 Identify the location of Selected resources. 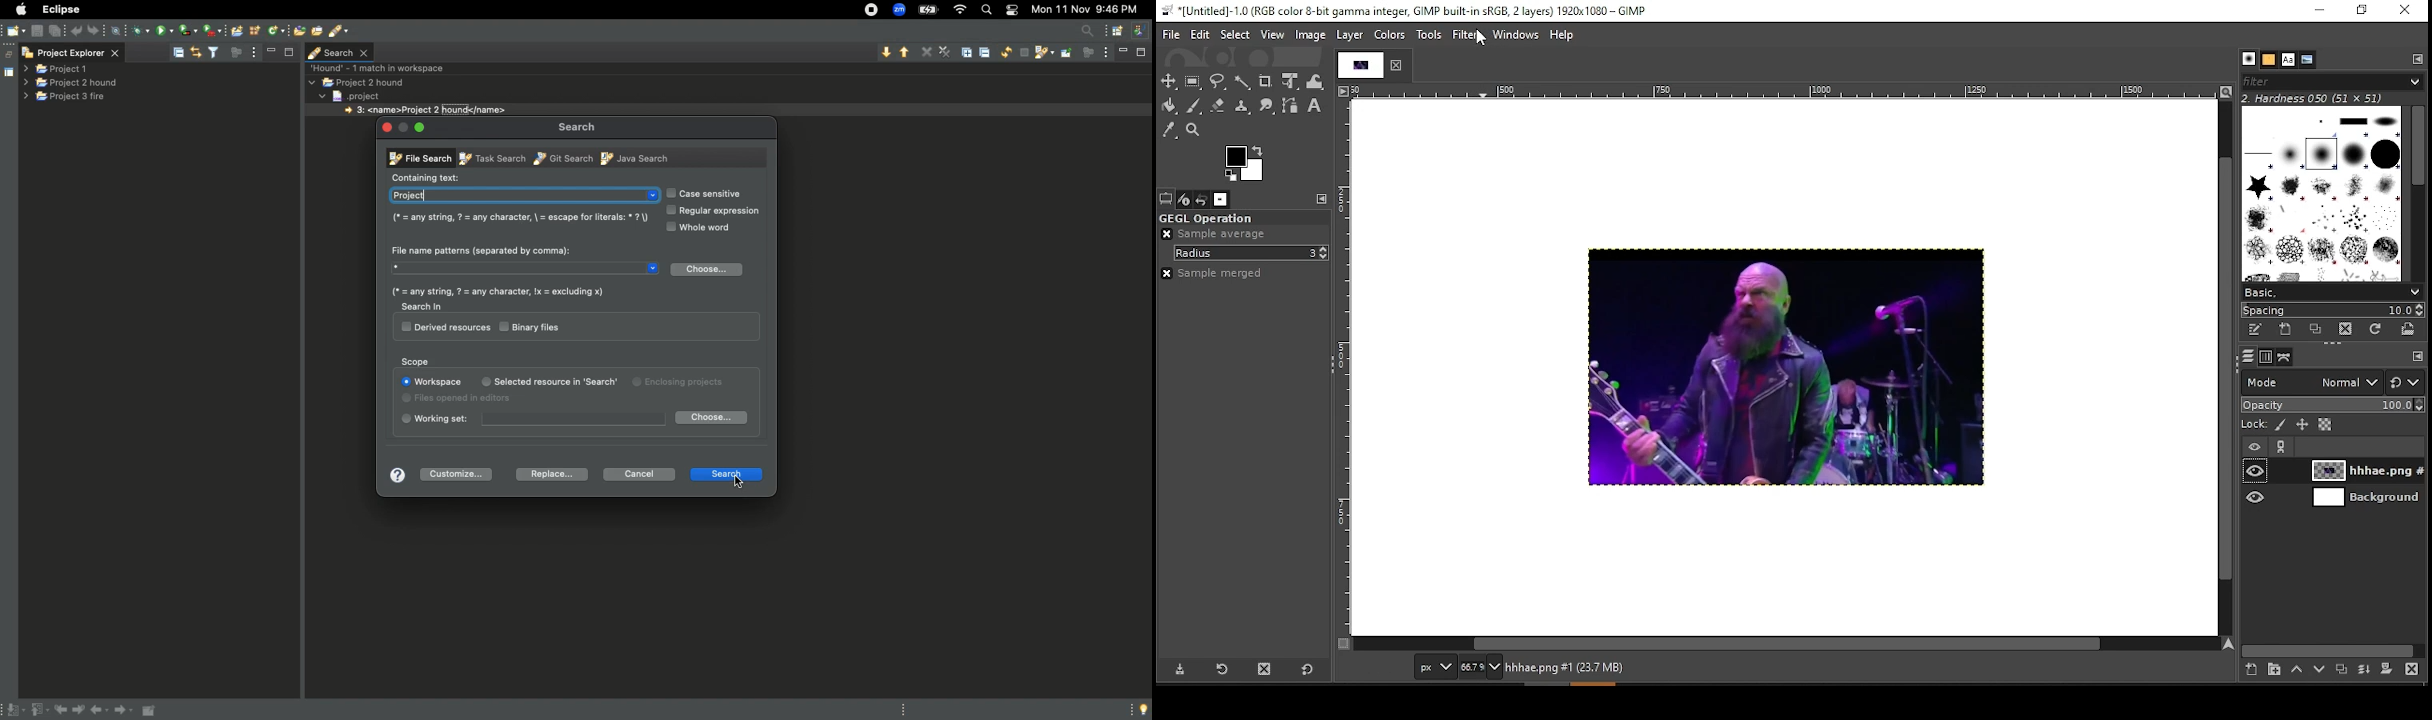
(530, 381).